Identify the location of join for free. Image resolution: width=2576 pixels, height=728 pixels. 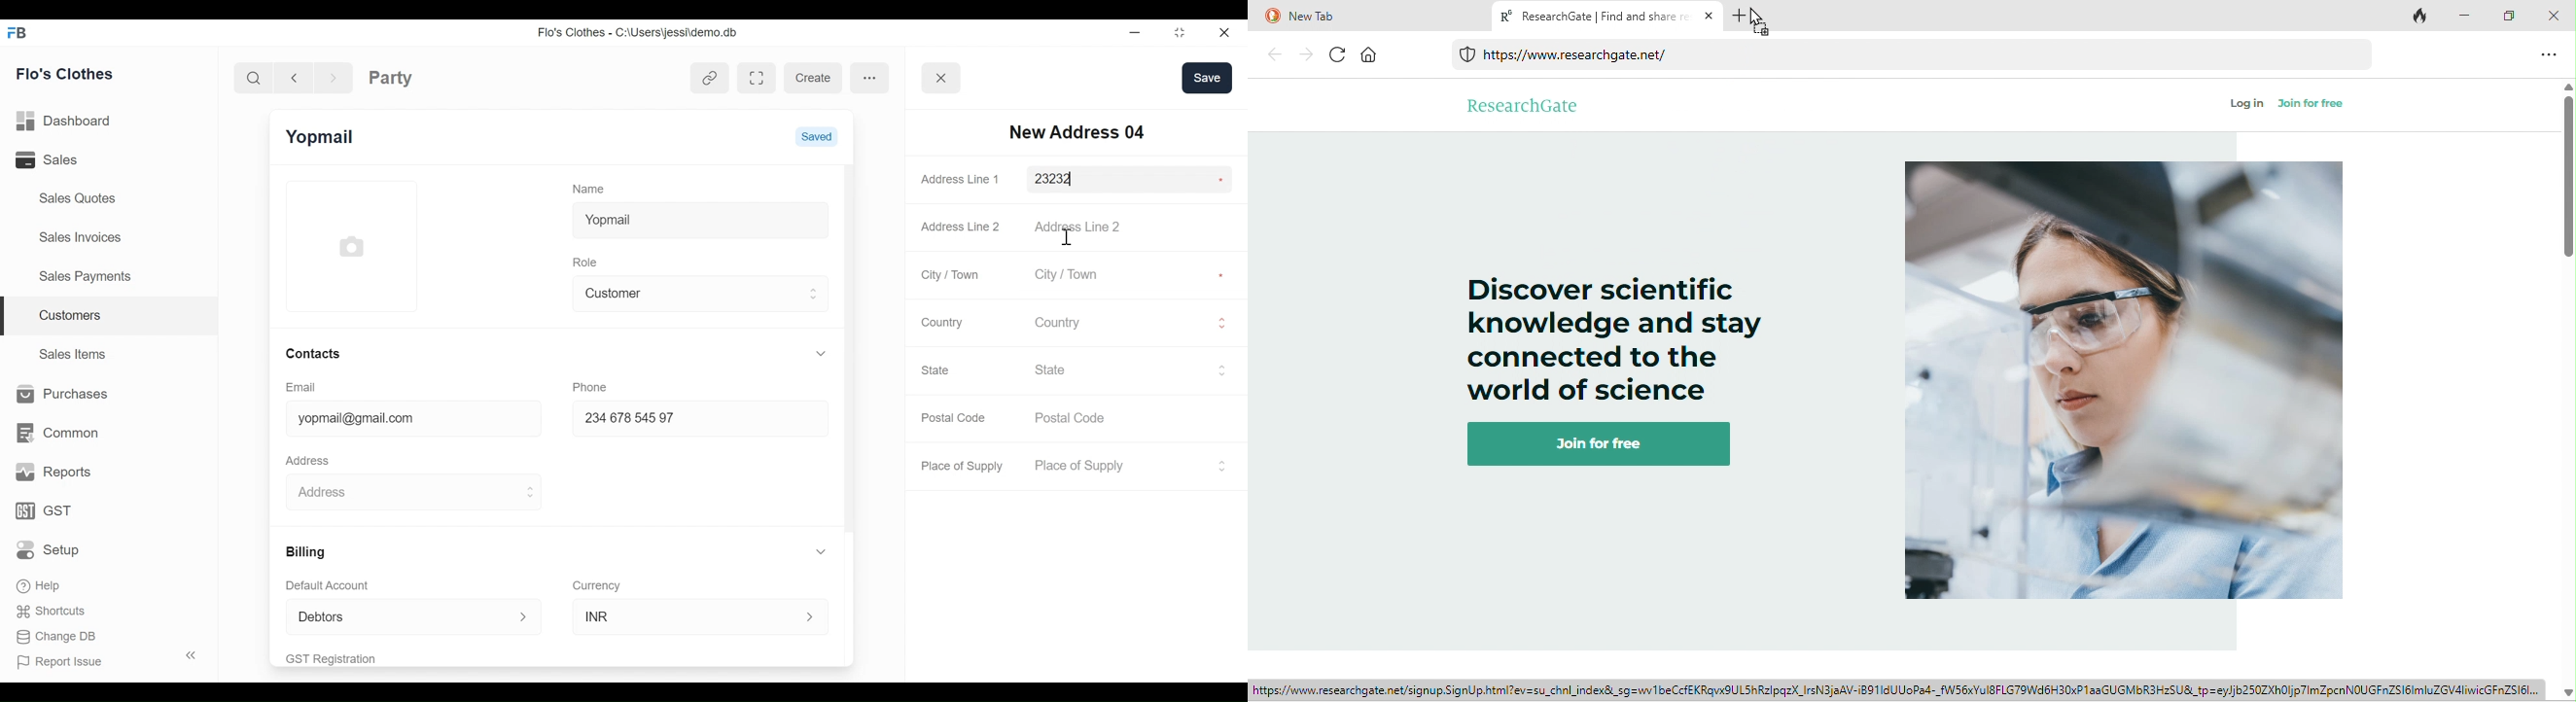
(1606, 444).